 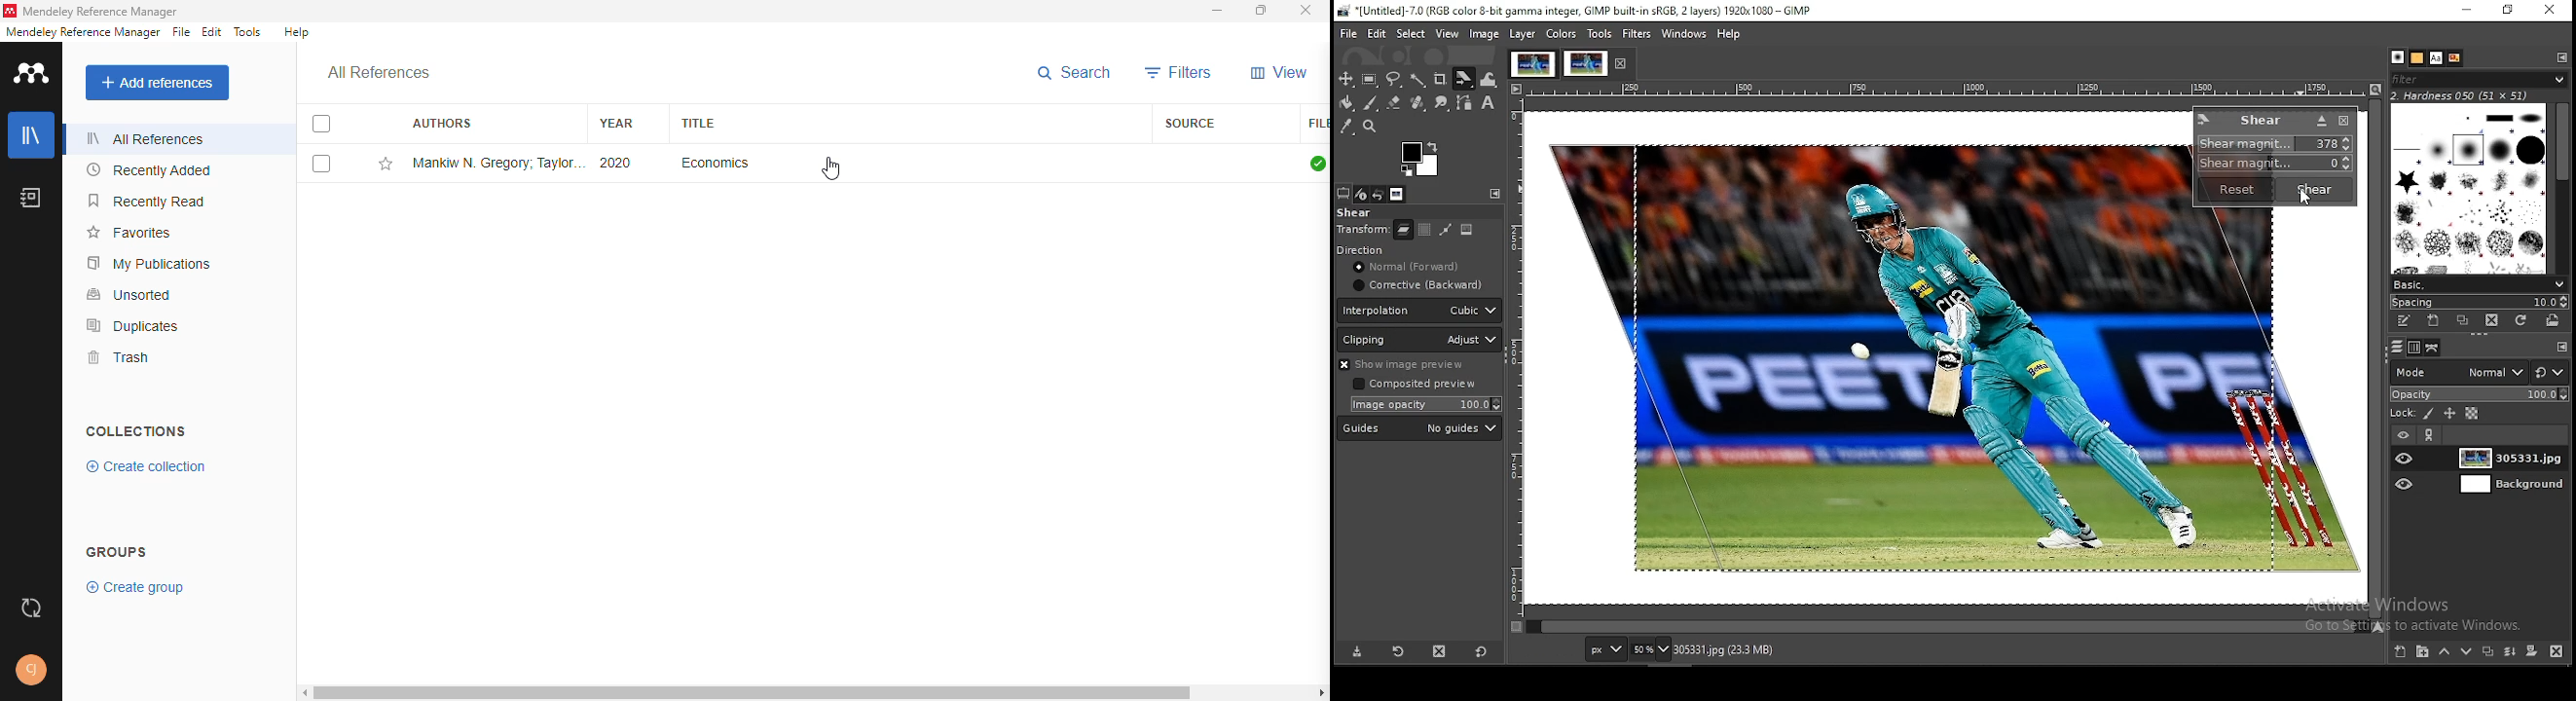 I want to click on groups, so click(x=116, y=551).